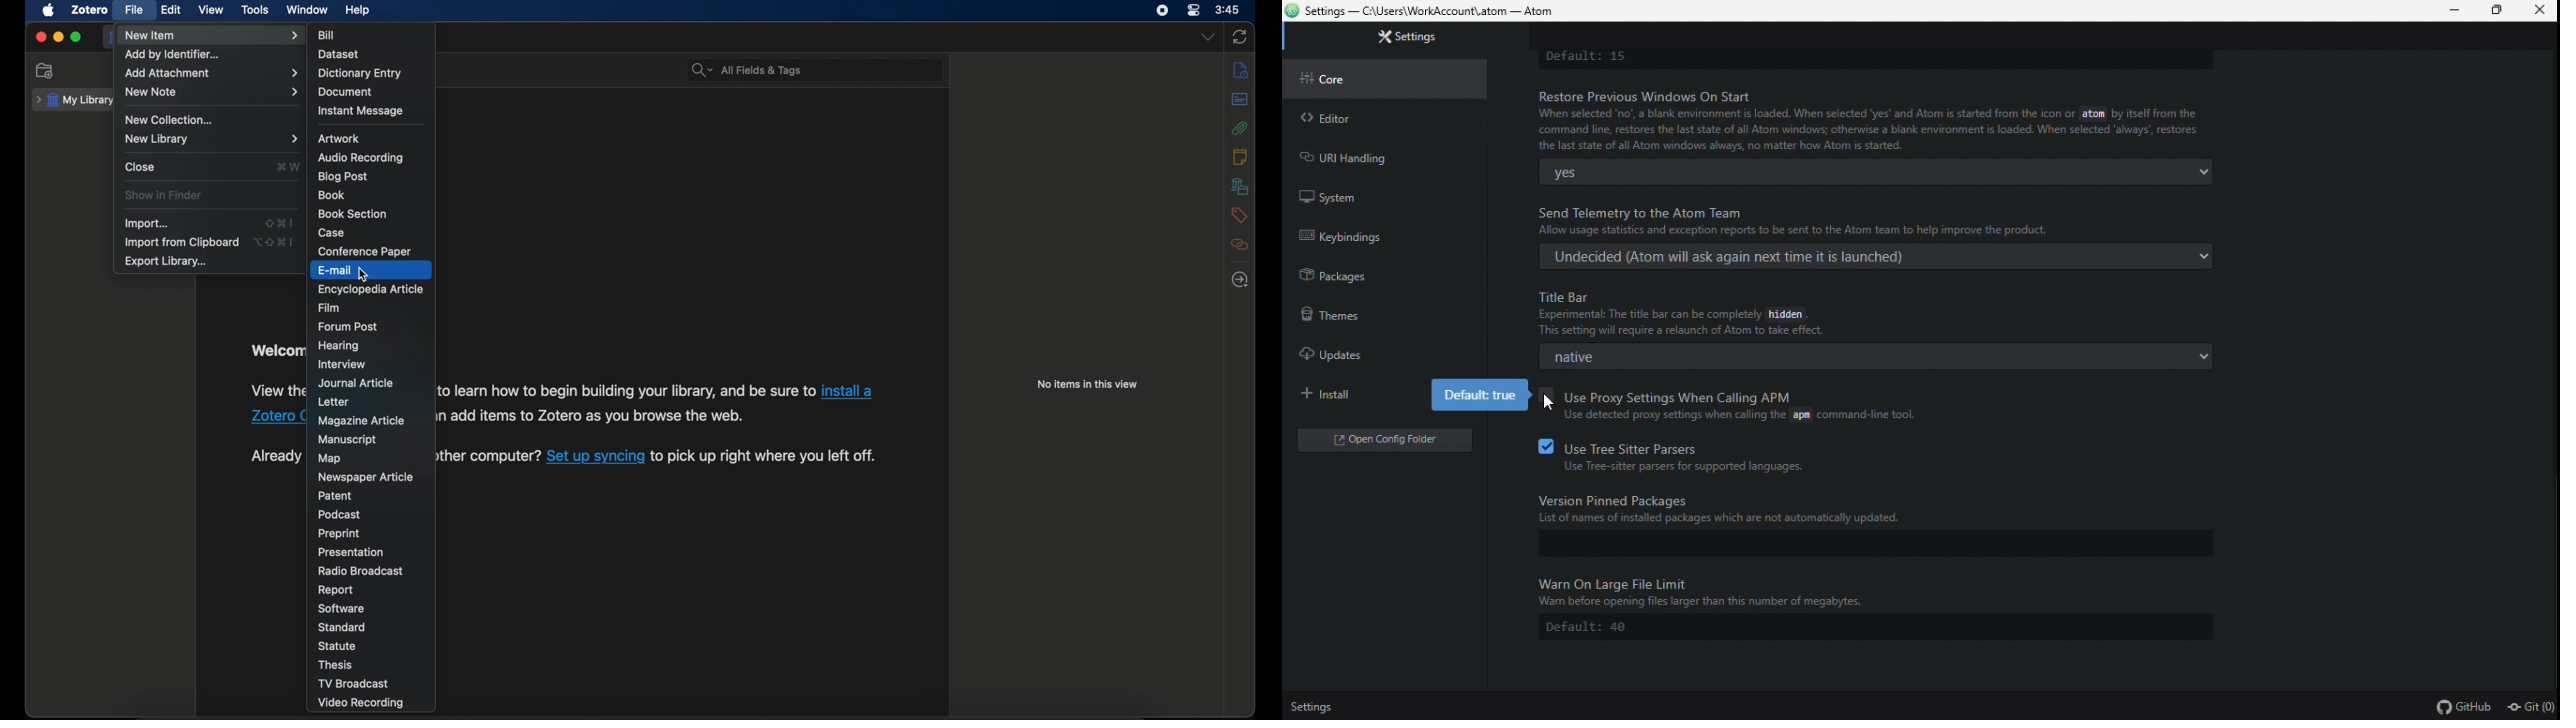 This screenshot has width=2576, height=728. Describe the element at coordinates (1239, 280) in the screenshot. I see `locate` at that location.